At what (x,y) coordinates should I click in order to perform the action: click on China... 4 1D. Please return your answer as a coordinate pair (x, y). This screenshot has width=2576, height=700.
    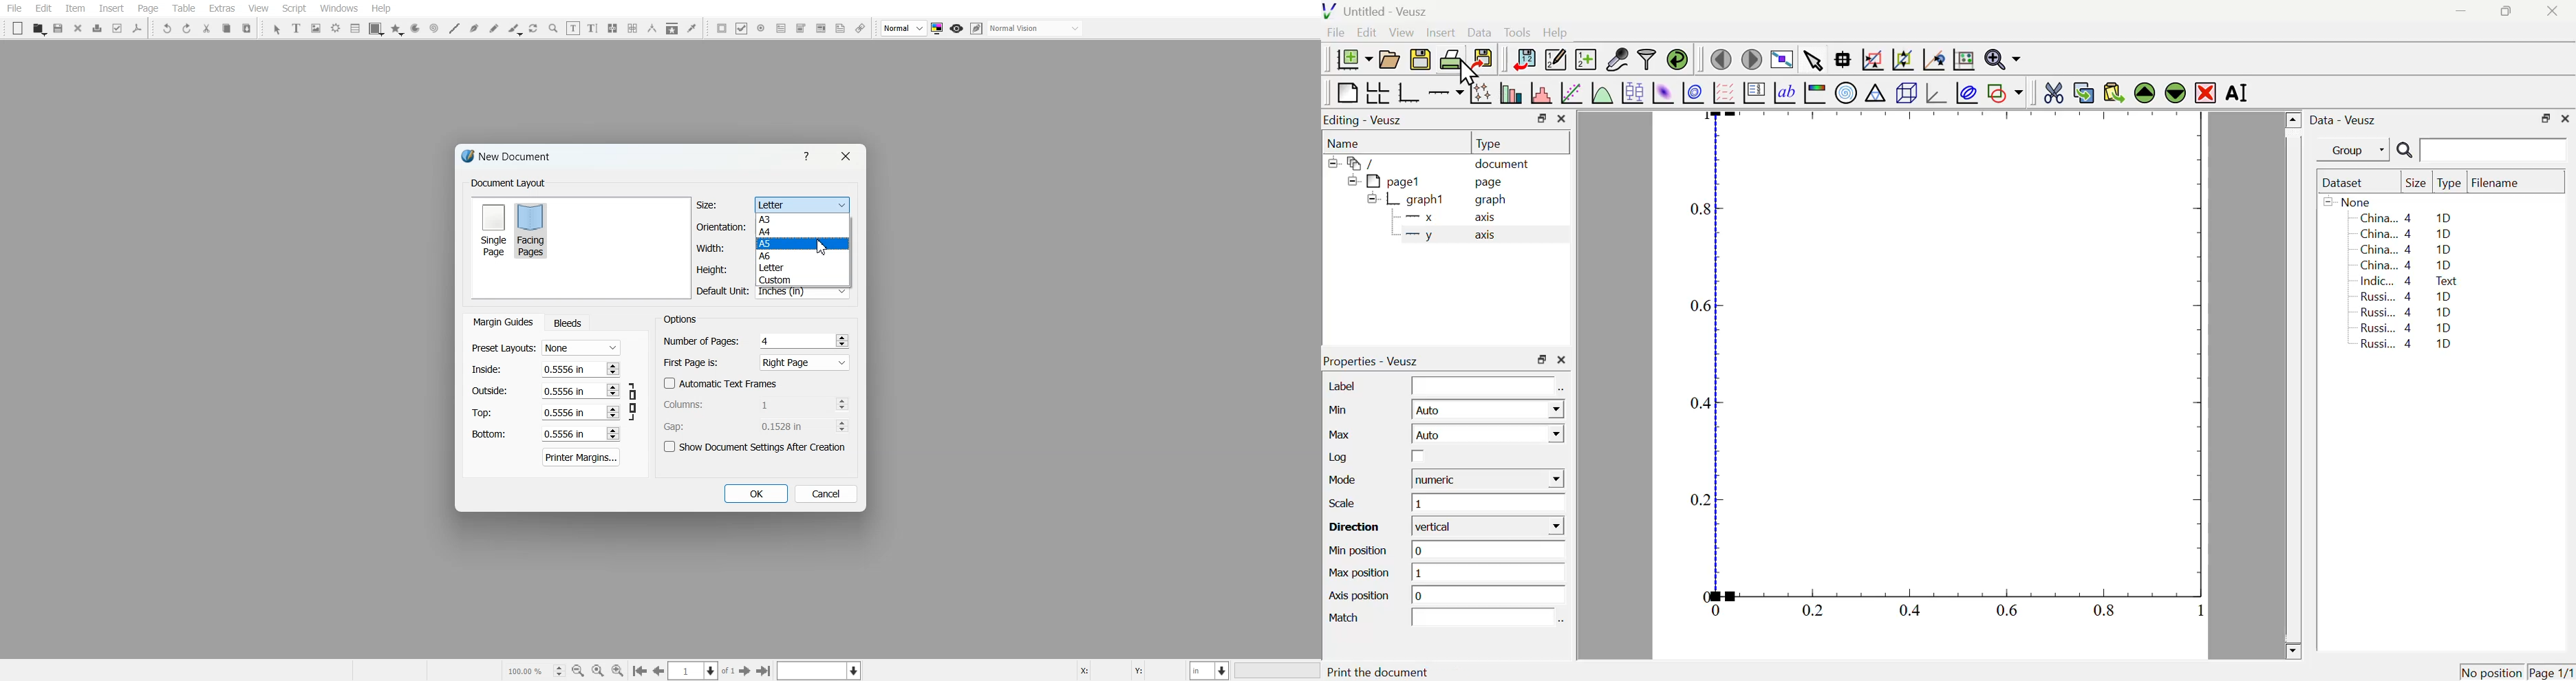
    Looking at the image, I should click on (2408, 233).